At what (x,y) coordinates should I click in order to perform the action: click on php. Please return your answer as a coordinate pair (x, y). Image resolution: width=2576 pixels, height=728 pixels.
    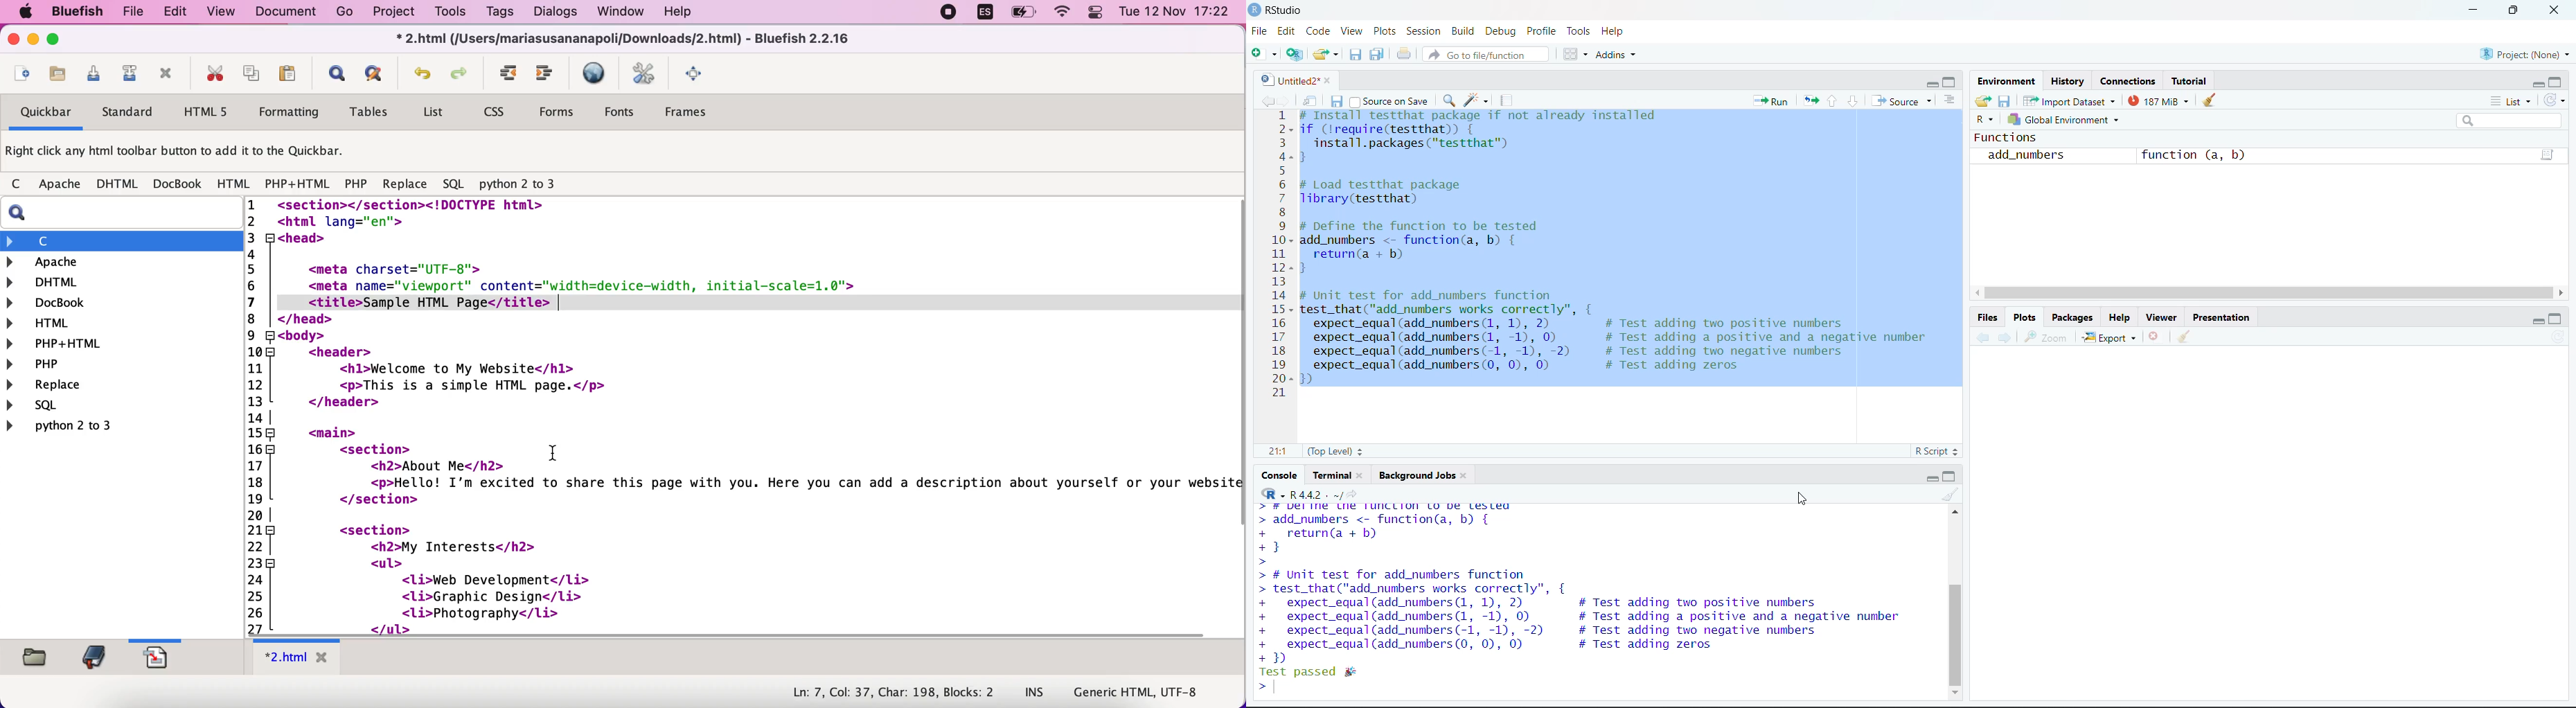
    Looking at the image, I should click on (115, 365).